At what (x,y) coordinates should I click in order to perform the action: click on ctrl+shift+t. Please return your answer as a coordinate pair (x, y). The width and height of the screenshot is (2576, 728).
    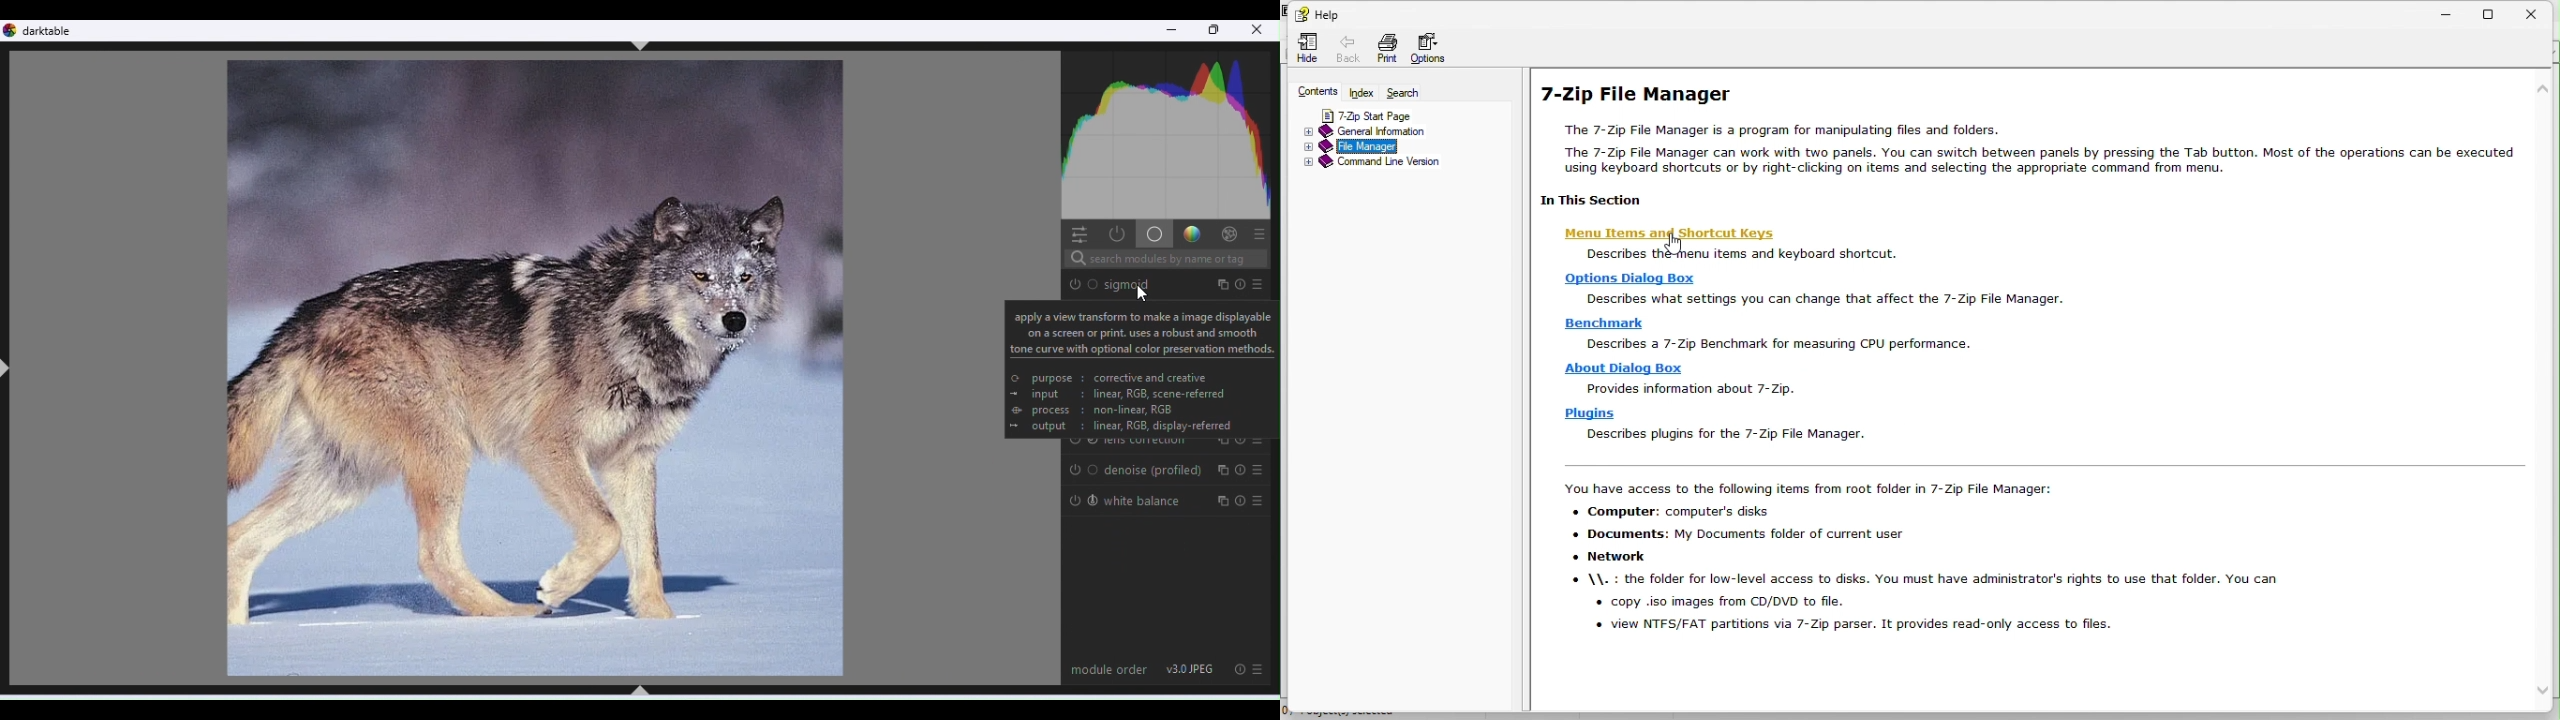
    Looking at the image, I should click on (641, 46).